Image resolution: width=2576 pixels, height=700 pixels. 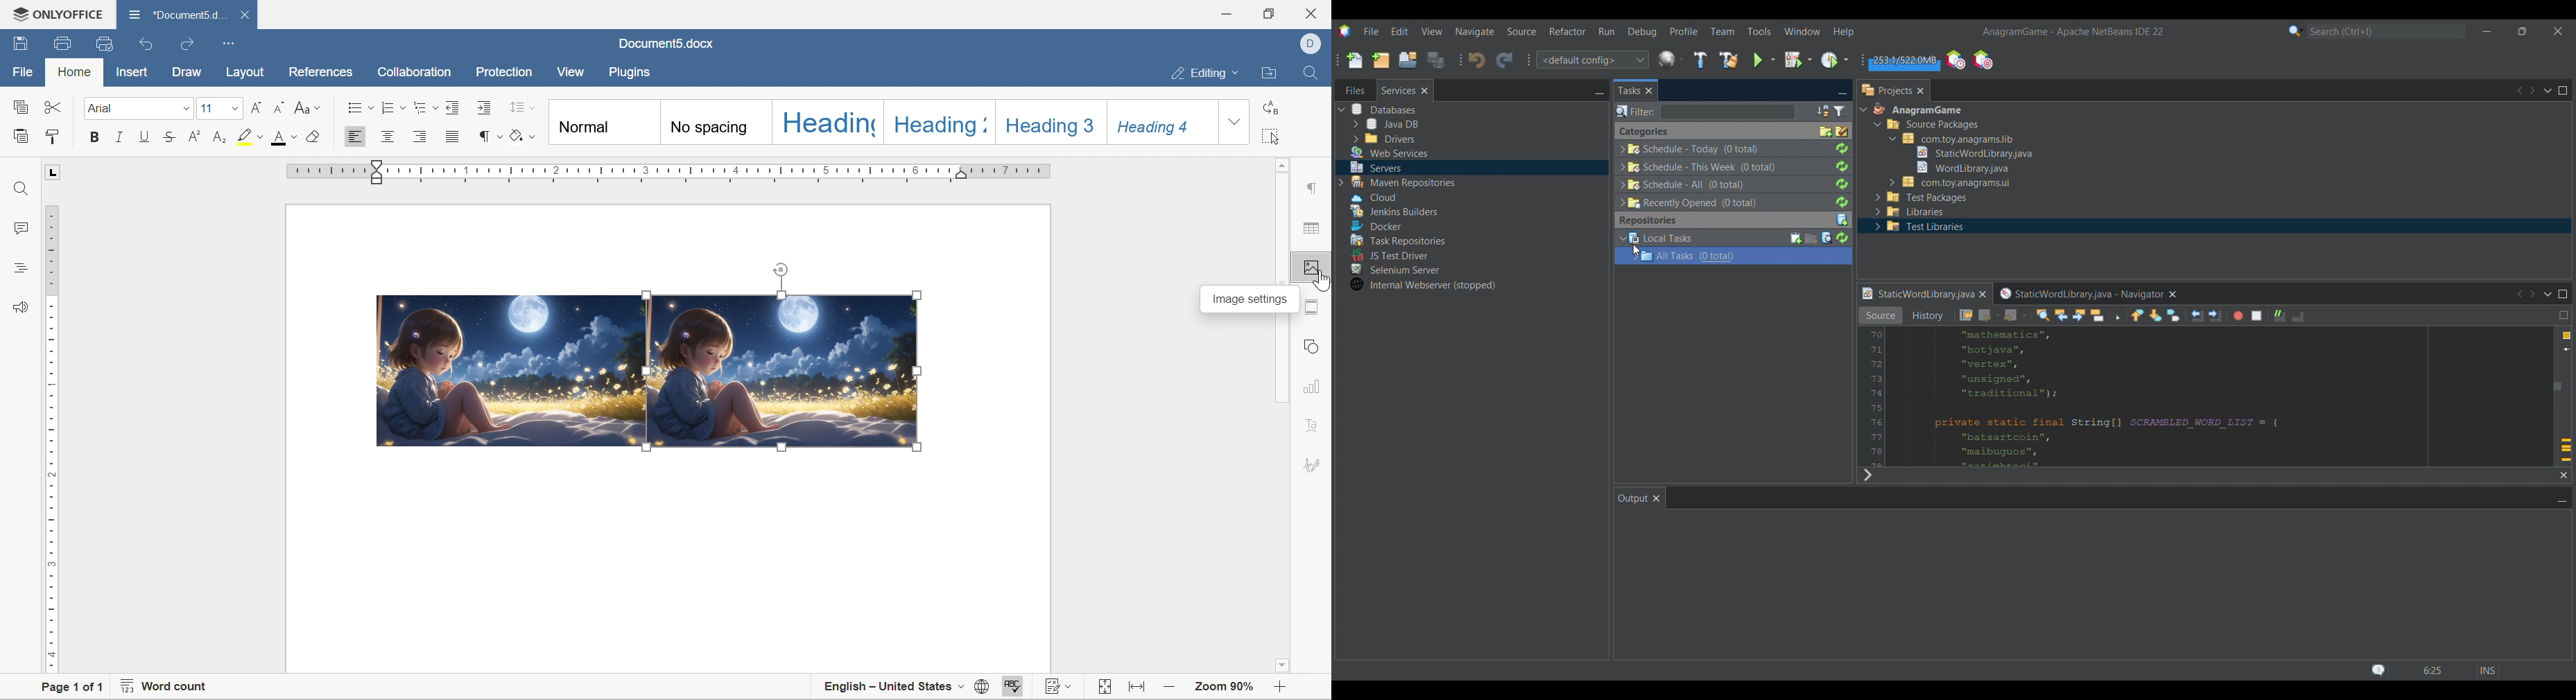 What do you see at coordinates (147, 44) in the screenshot?
I see `undo` at bounding box center [147, 44].